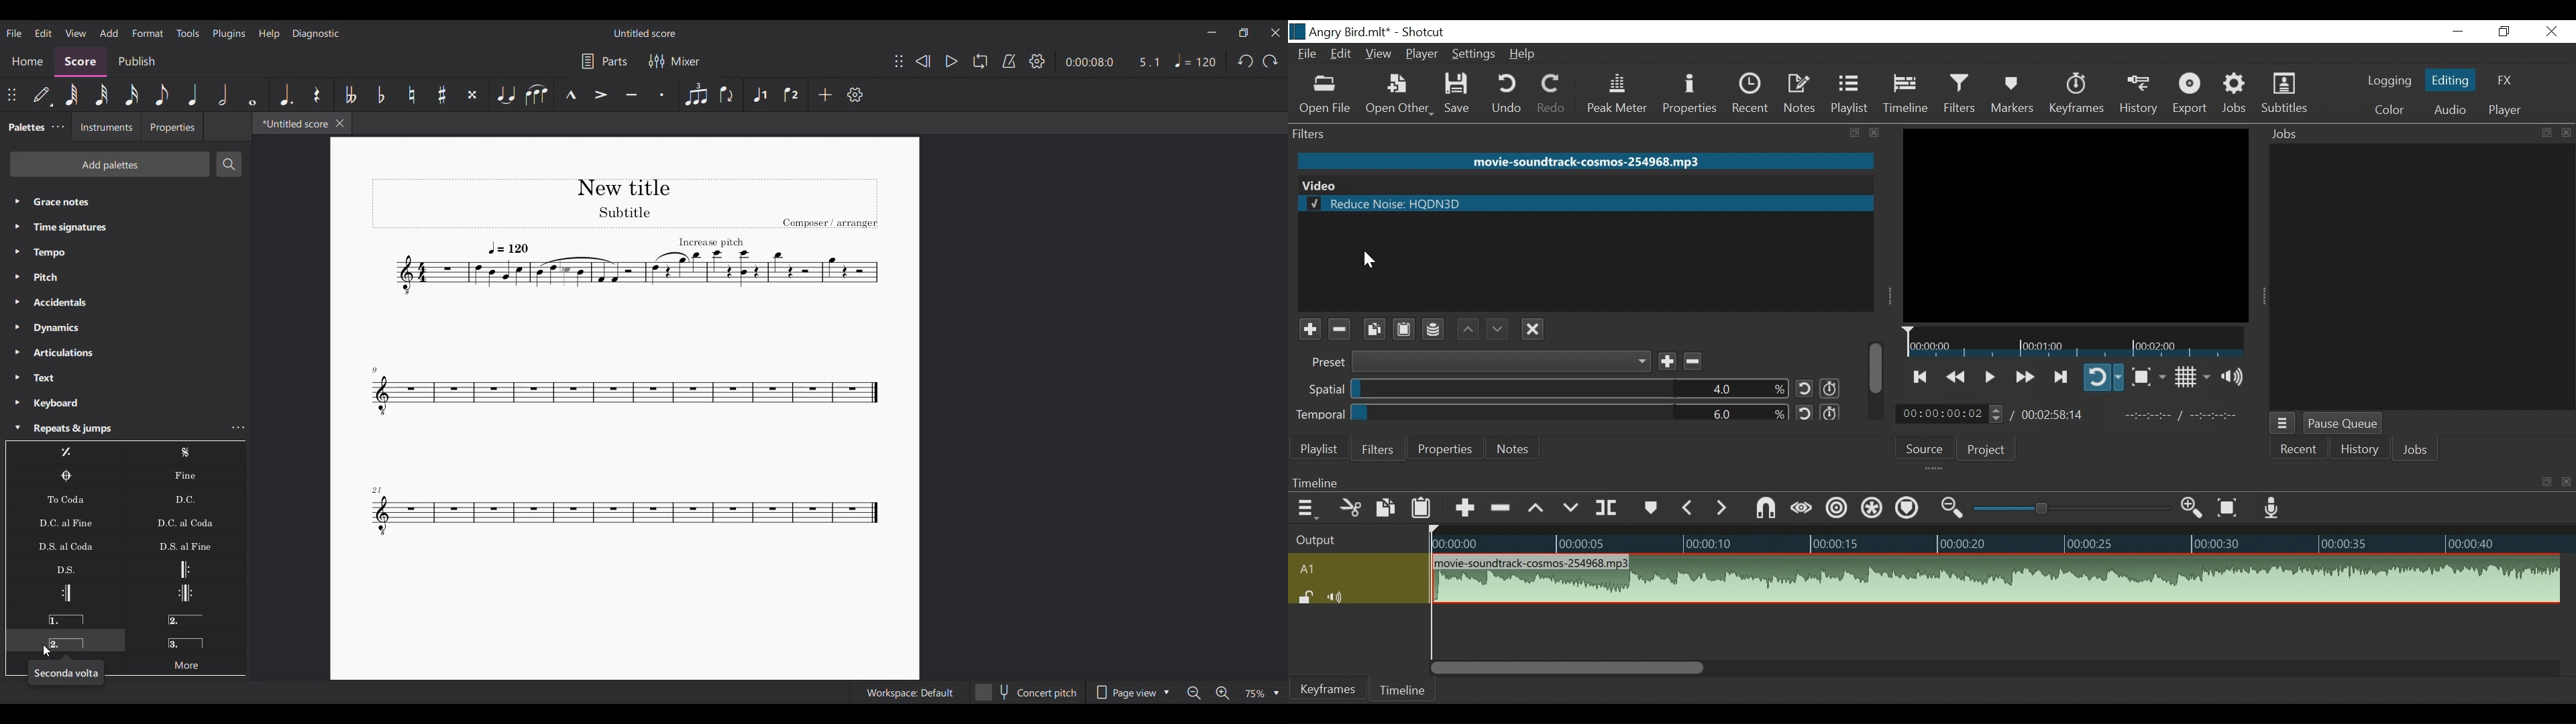  Describe the element at coordinates (125, 276) in the screenshot. I see `Pitch` at that location.